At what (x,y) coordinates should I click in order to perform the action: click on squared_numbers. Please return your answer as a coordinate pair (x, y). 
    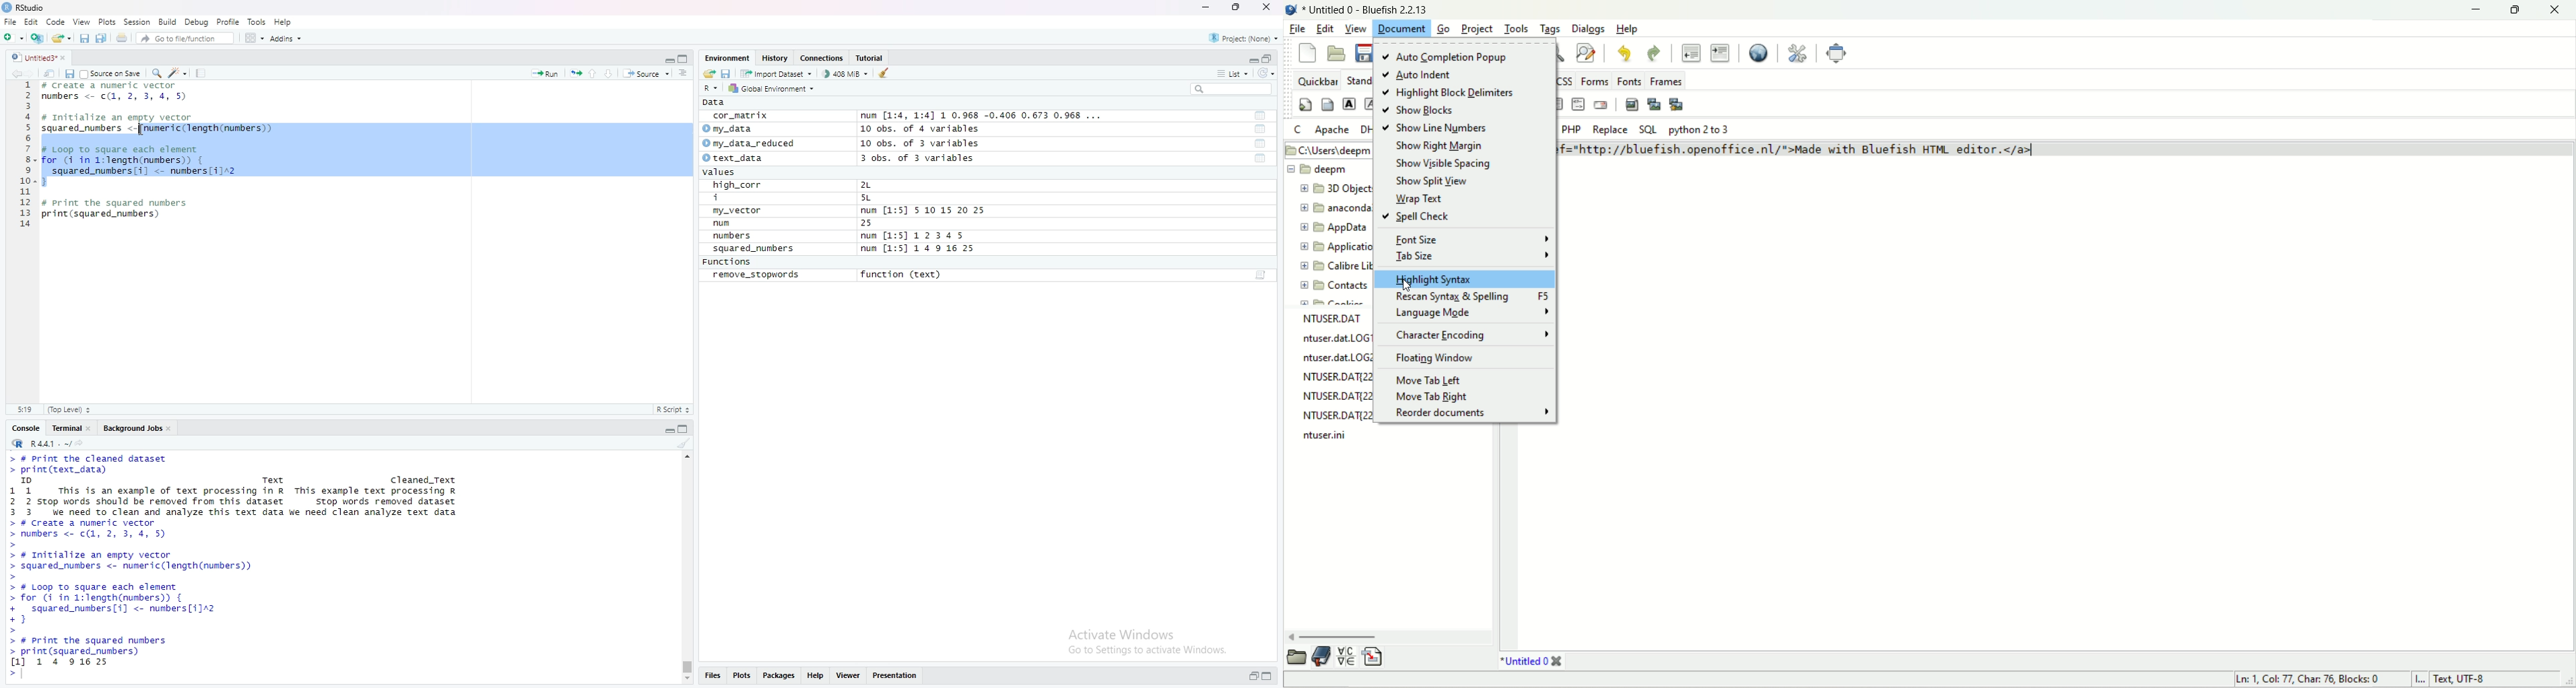
    Looking at the image, I should click on (754, 250).